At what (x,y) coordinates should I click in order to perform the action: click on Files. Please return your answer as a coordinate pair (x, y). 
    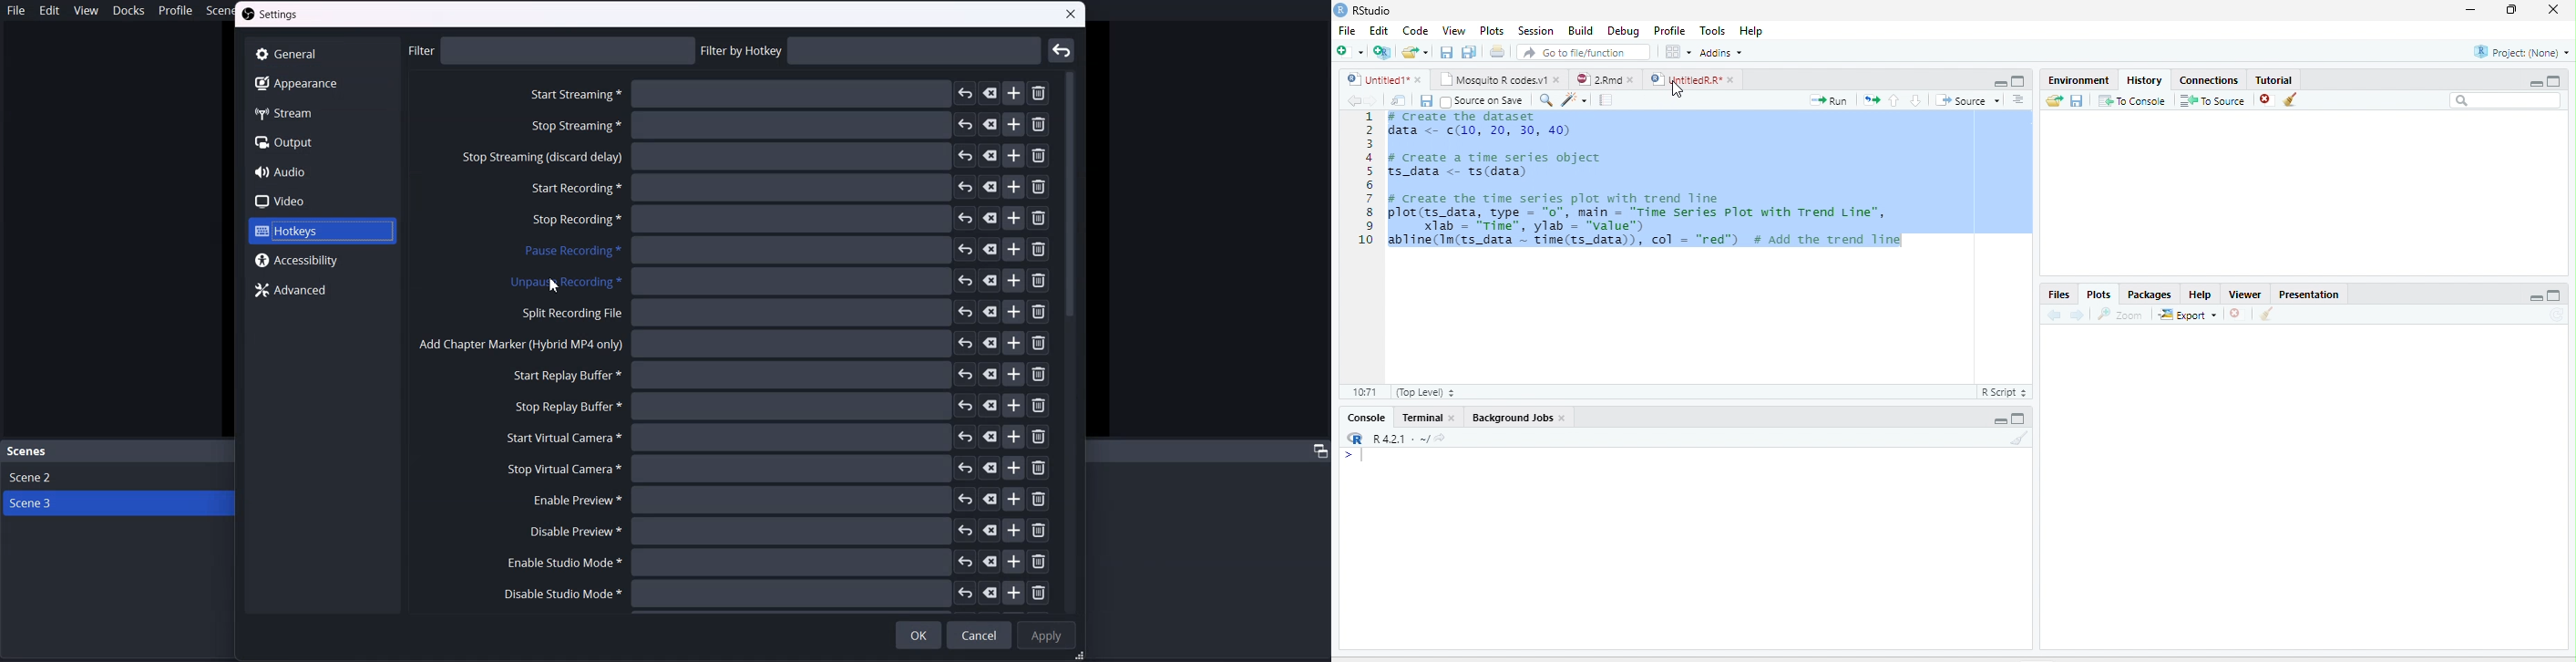
    Looking at the image, I should click on (2059, 295).